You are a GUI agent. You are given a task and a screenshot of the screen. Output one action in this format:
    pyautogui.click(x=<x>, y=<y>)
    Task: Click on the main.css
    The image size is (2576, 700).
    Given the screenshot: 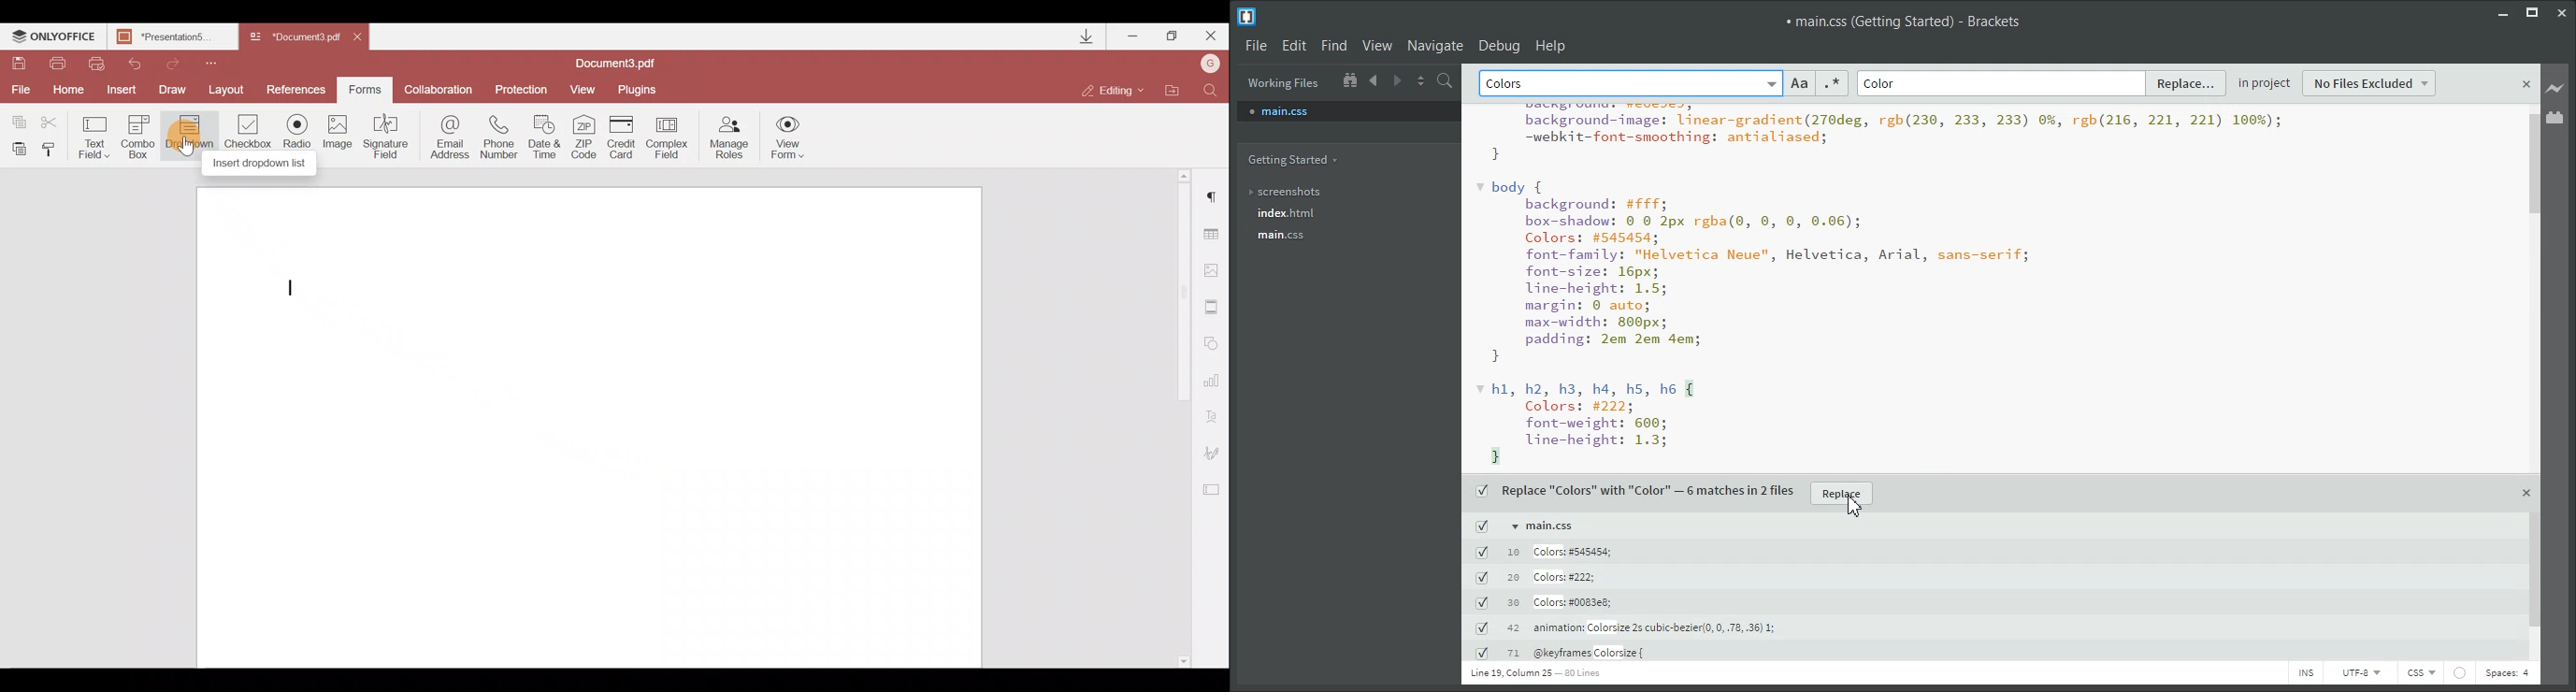 What is the action you would take?
    pyautogui.click(x=1298, y=235)
    